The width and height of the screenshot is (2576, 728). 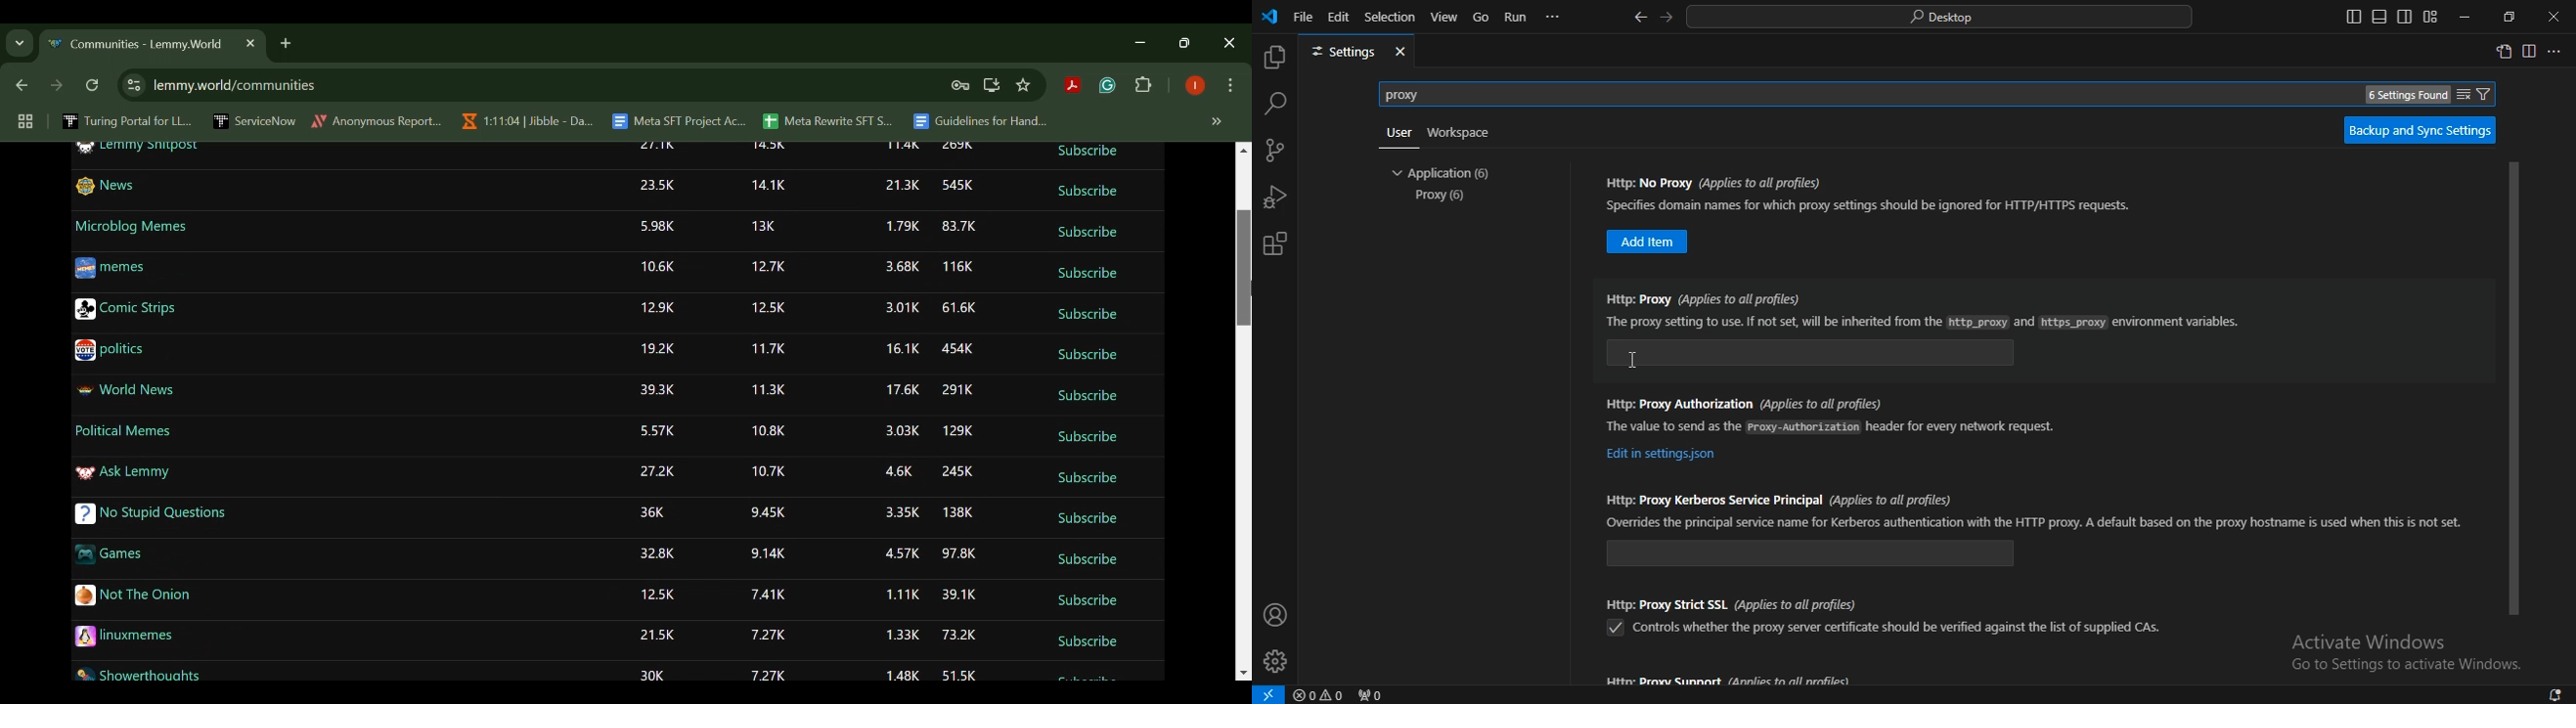 What do you see at coordinates (141, 150) in the screenshot?
I see `Lemmy Shitpost` at bounding box center [141, 150].